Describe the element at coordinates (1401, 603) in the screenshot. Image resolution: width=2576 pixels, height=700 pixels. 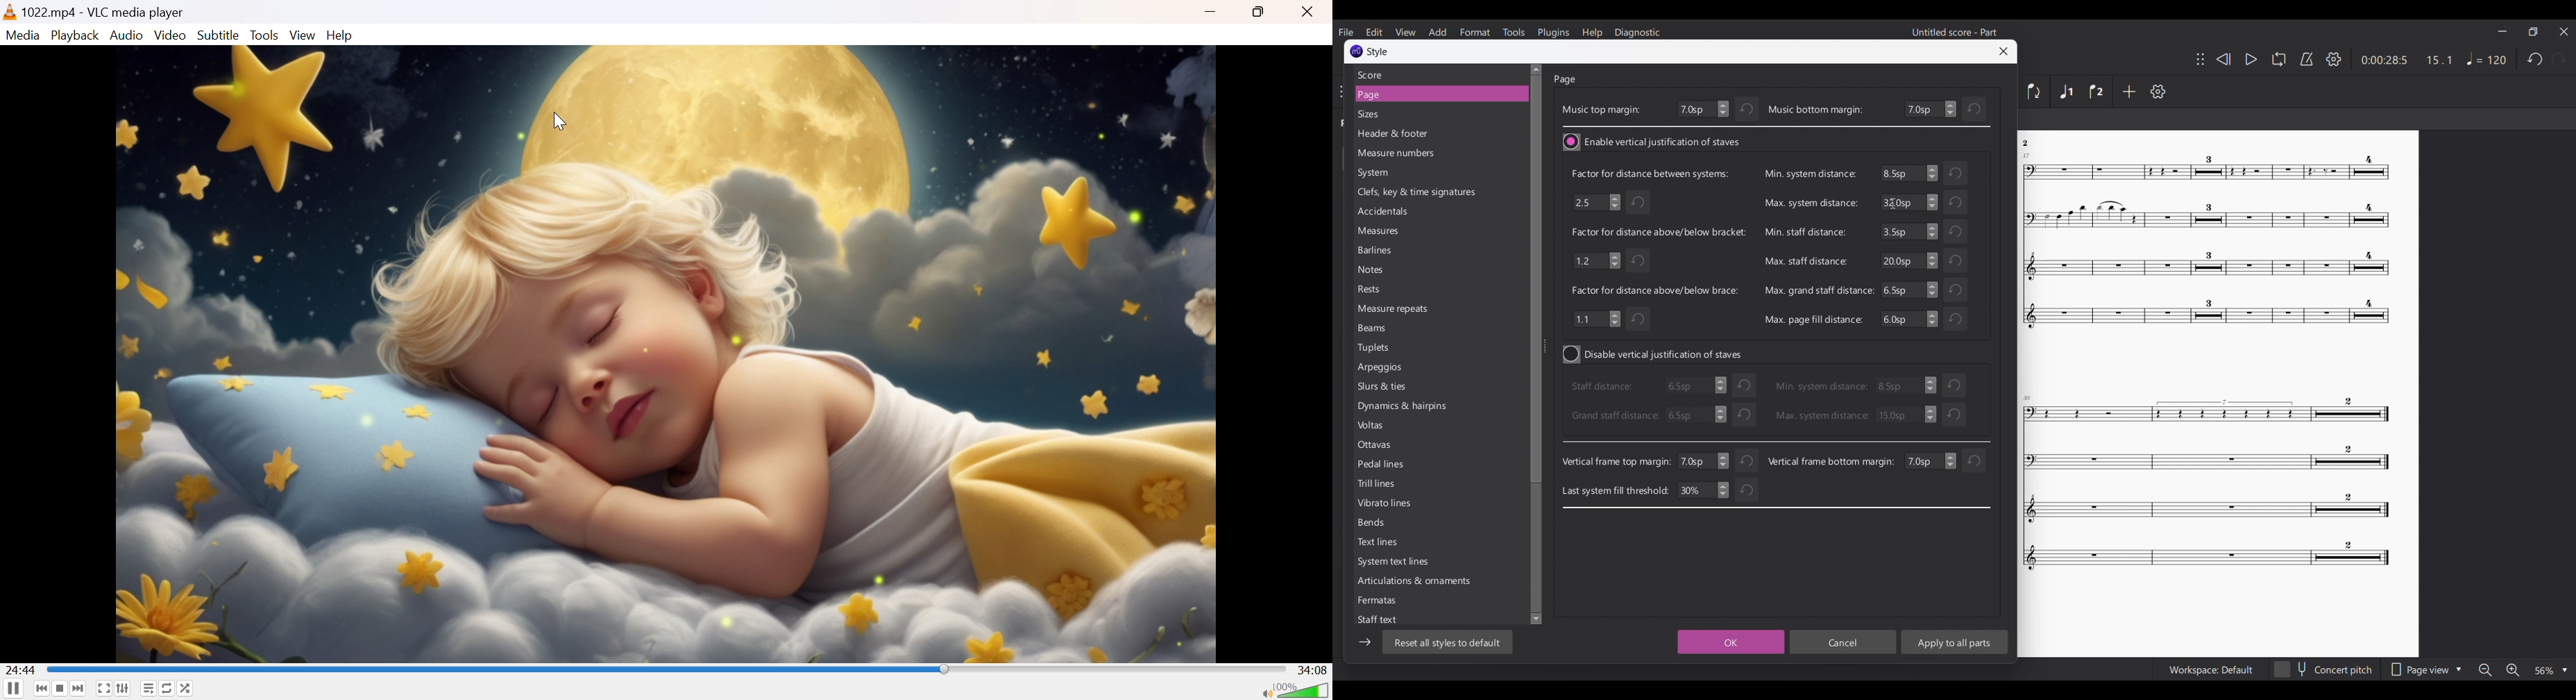
I see `Fermates` at that location.